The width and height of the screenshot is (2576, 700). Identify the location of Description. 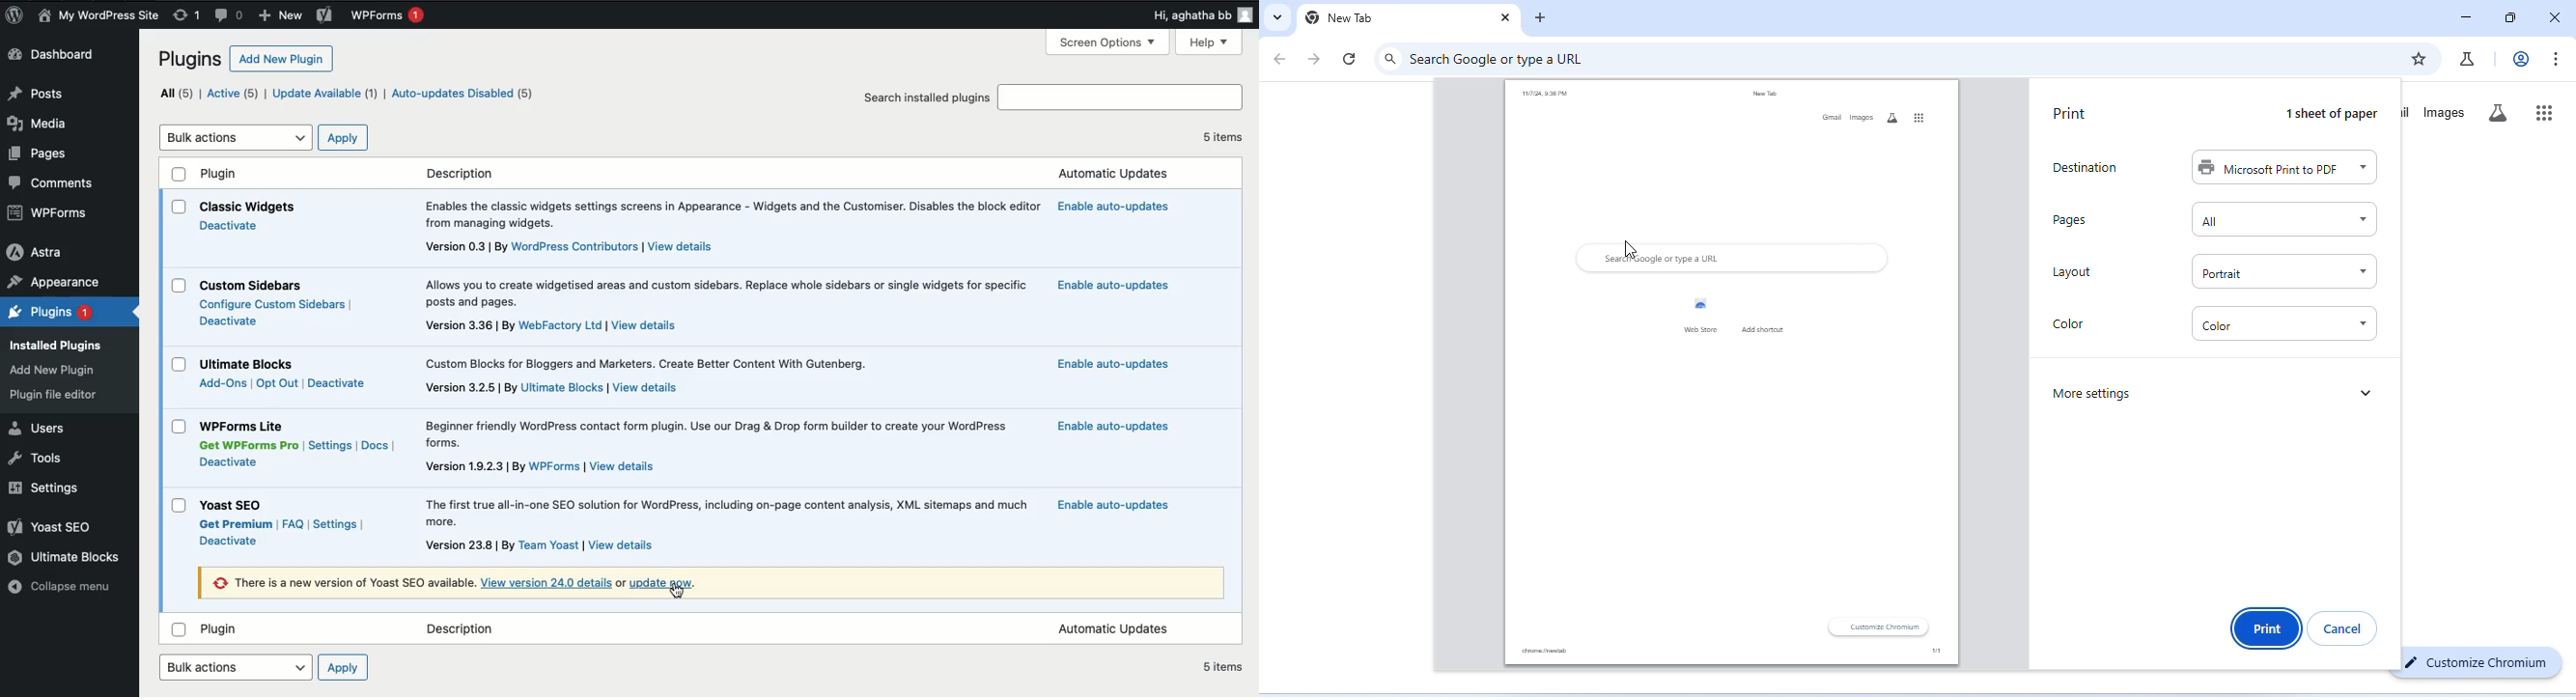
(728, 513).